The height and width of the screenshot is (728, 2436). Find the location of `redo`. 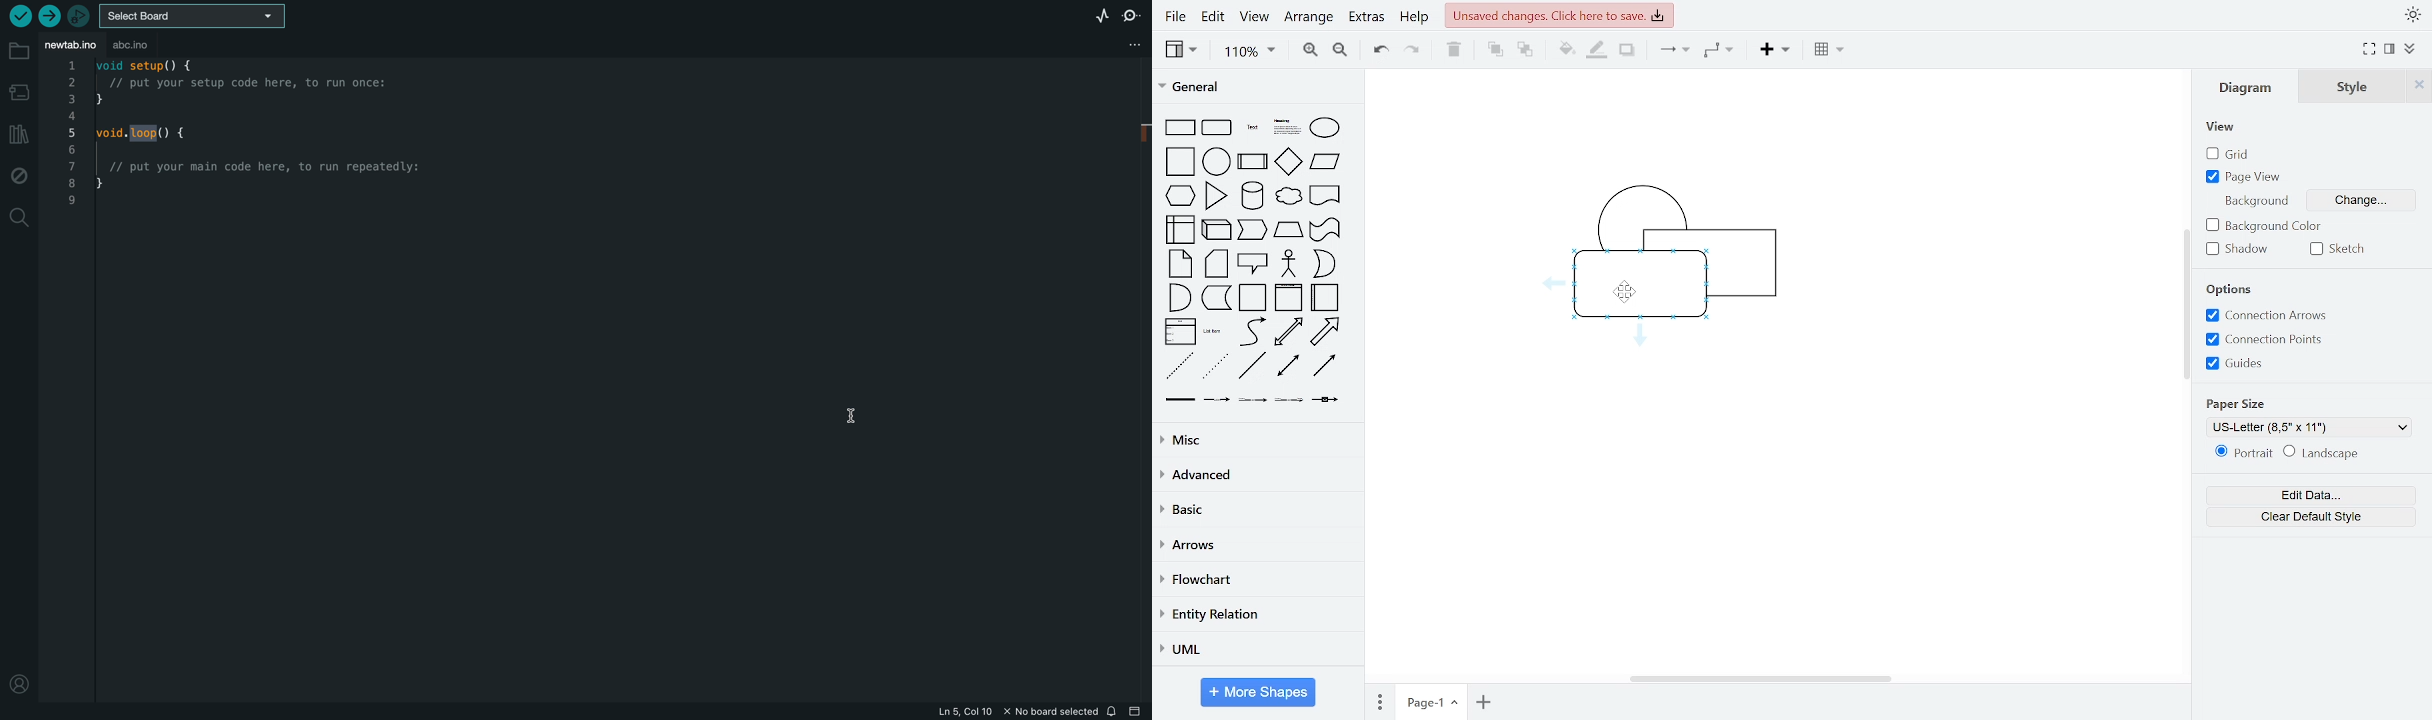

redo is located at coordinates (1411, 52).